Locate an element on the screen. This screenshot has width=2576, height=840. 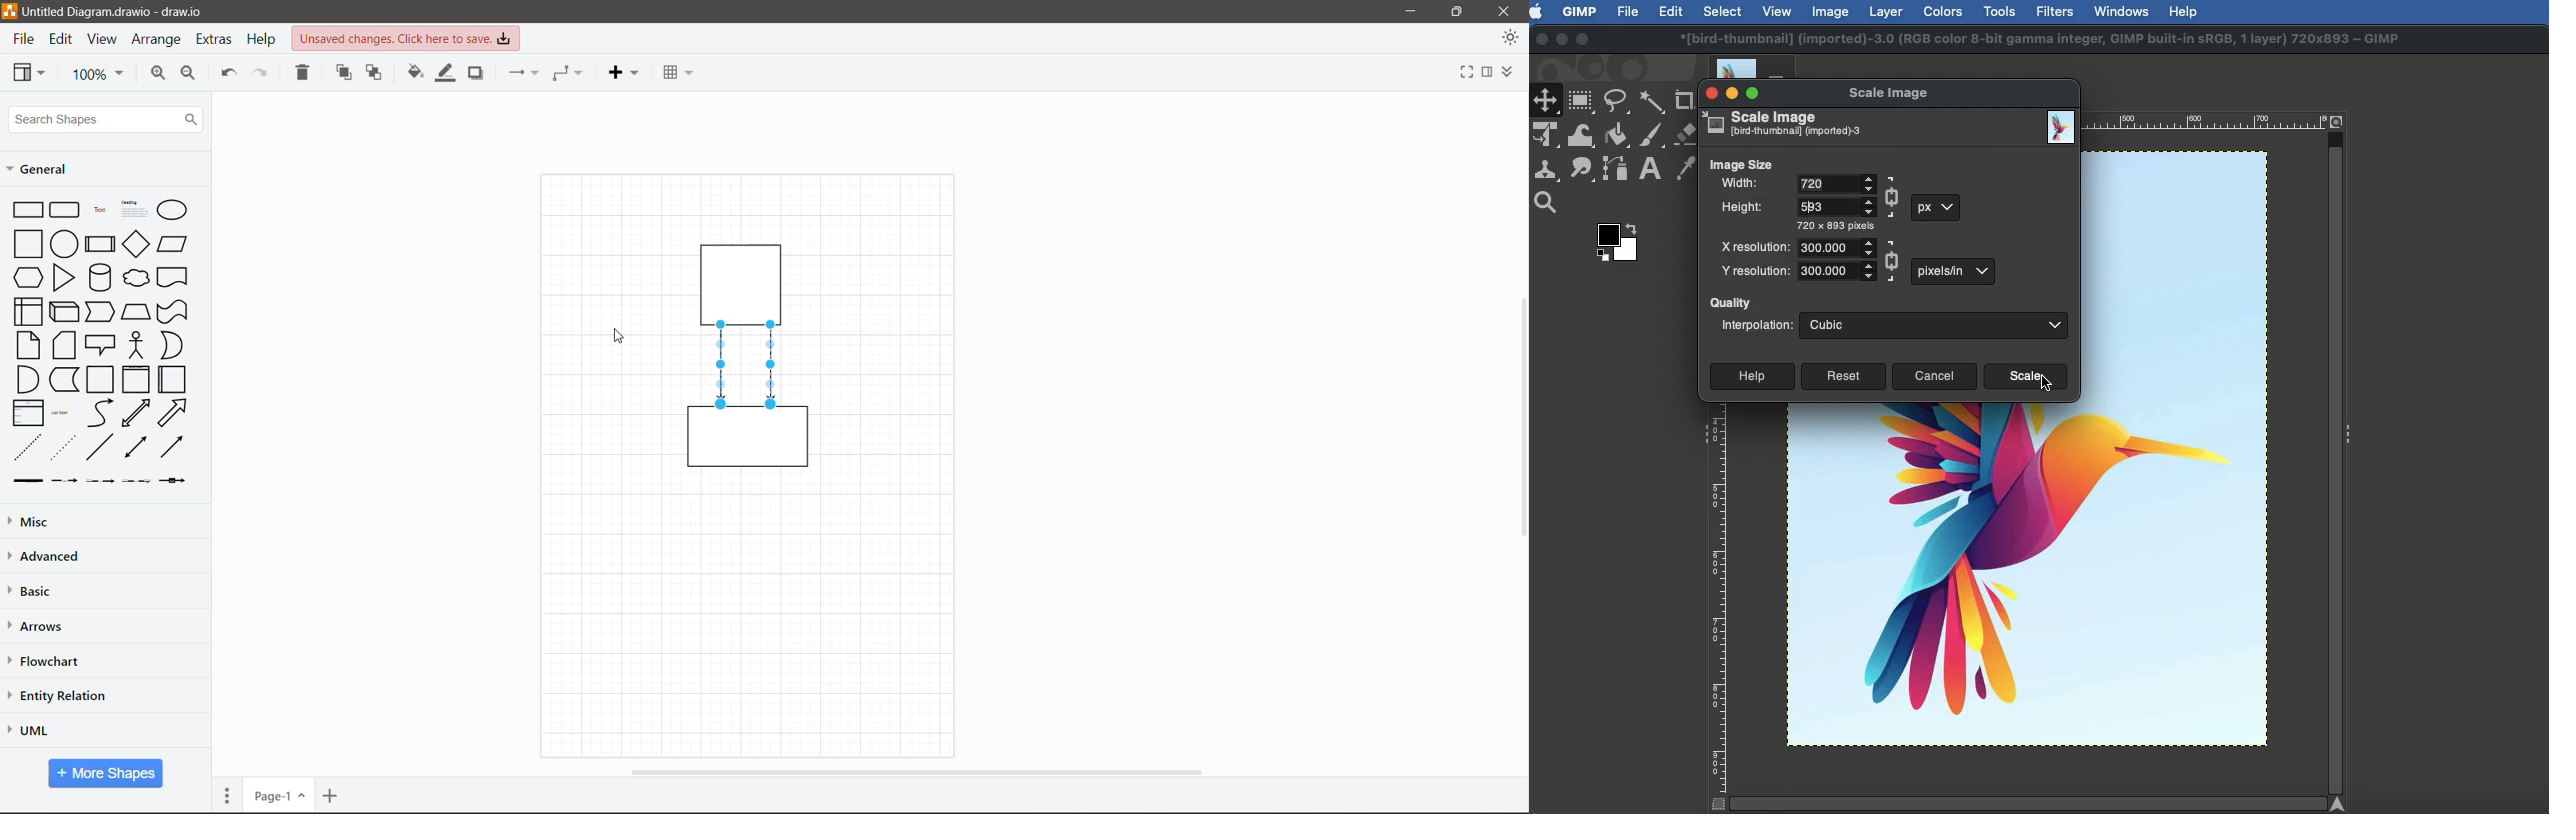
Insert is located at coordinates (623, 72).